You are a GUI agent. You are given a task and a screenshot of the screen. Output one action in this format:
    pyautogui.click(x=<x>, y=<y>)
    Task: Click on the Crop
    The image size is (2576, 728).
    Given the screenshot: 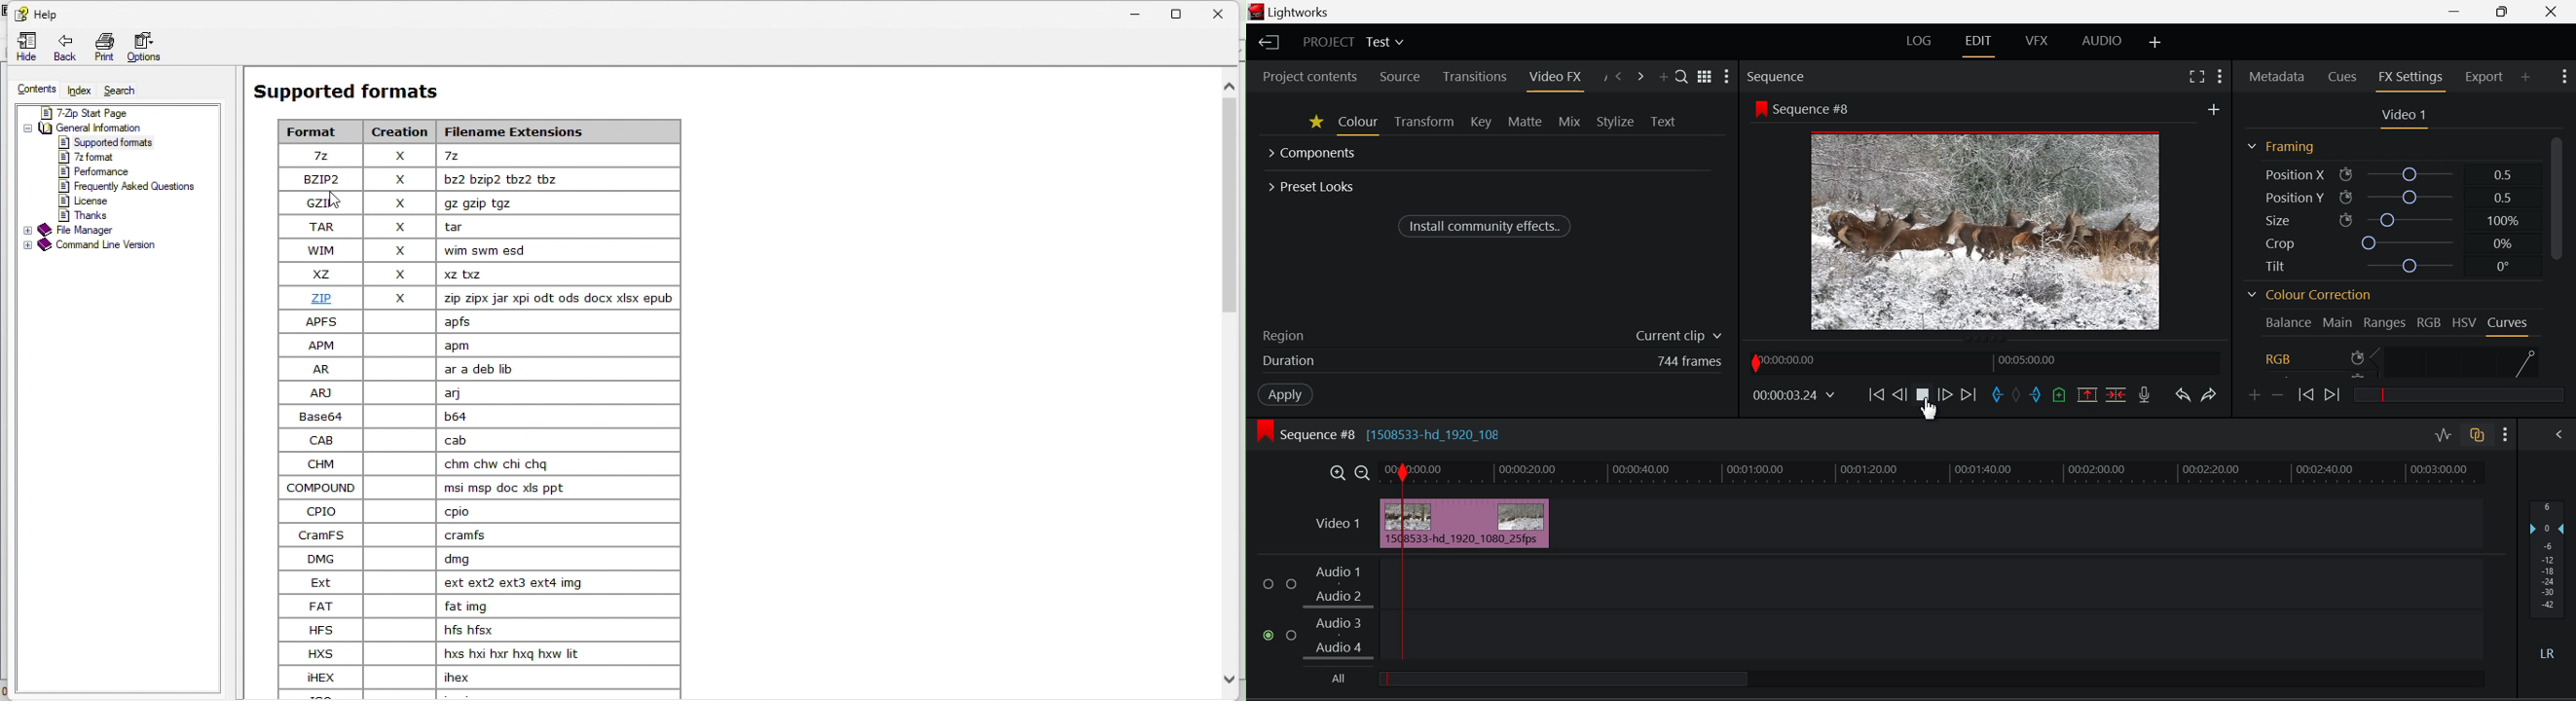 What is the action you would take?
    pyautogui.click(x=2386, y=242)
    